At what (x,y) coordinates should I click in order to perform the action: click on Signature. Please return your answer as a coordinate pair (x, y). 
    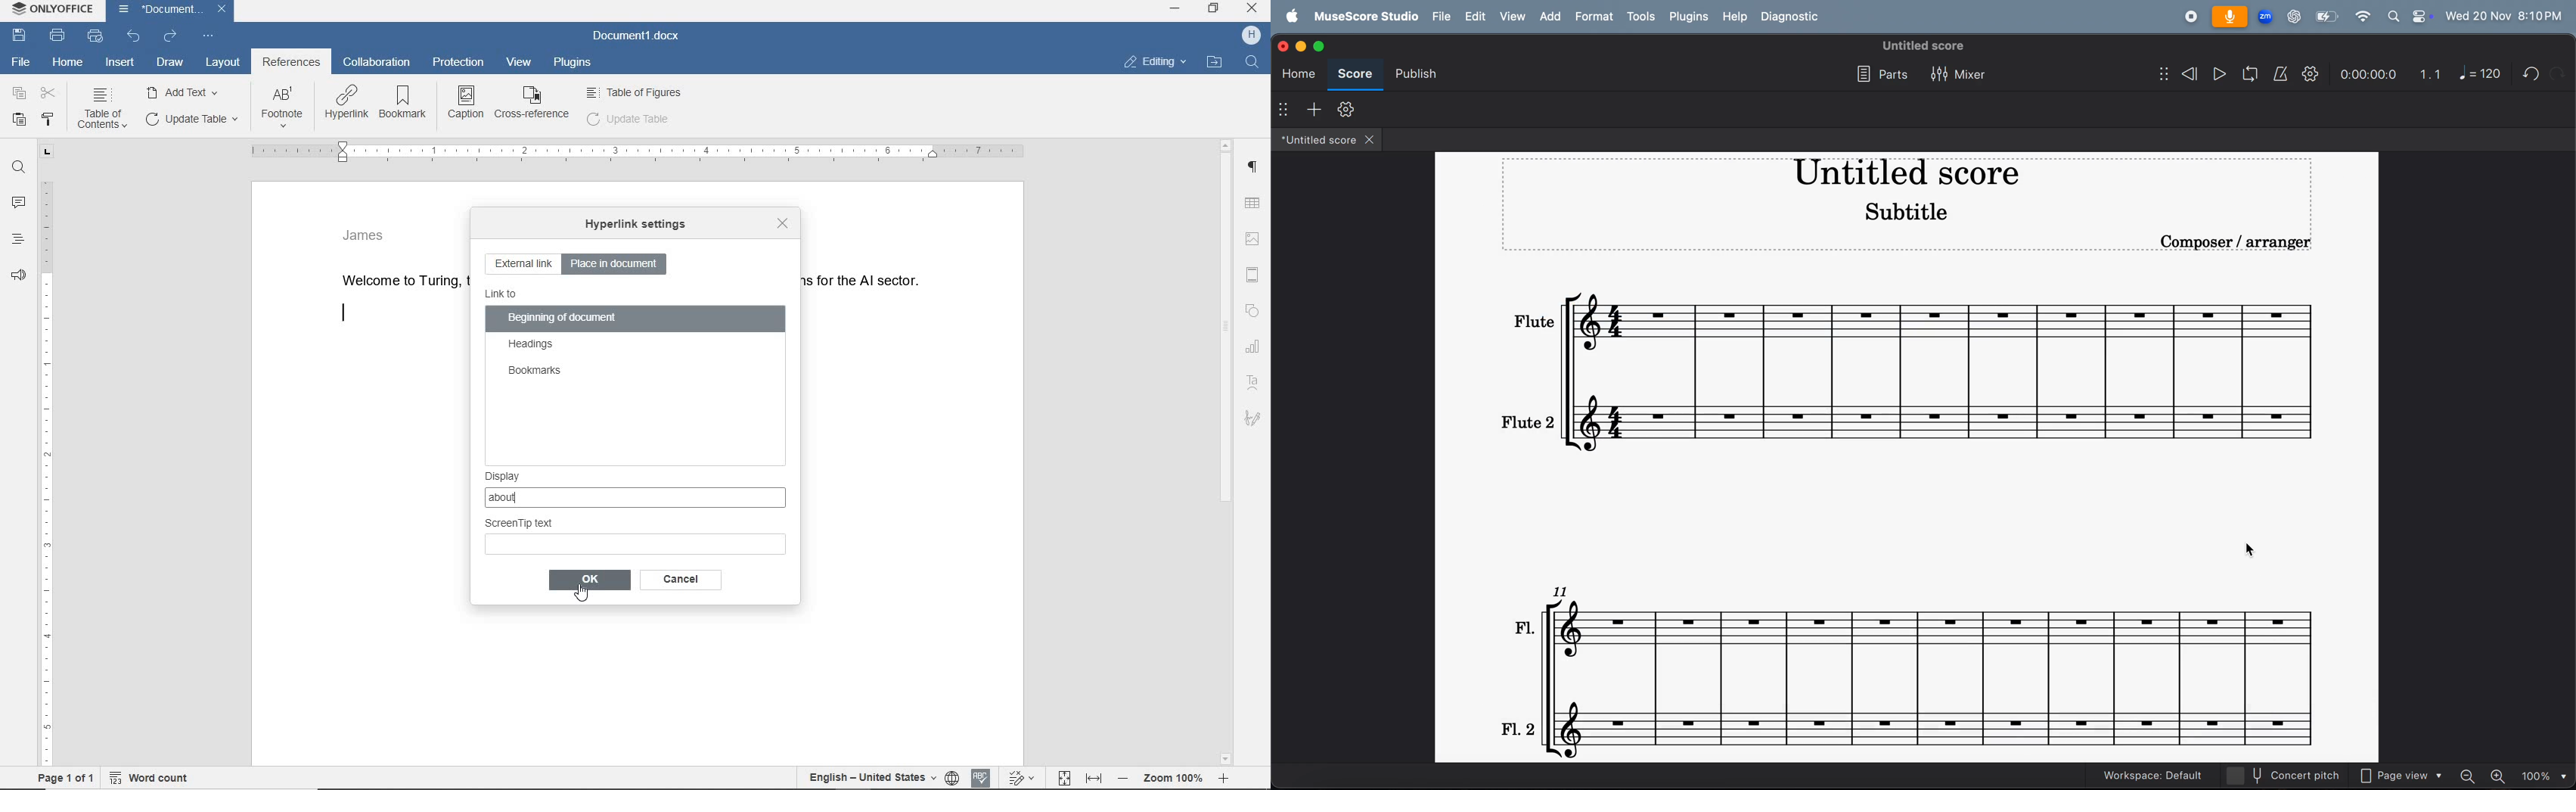
    Looking at the image, I should click on (1254, 419).